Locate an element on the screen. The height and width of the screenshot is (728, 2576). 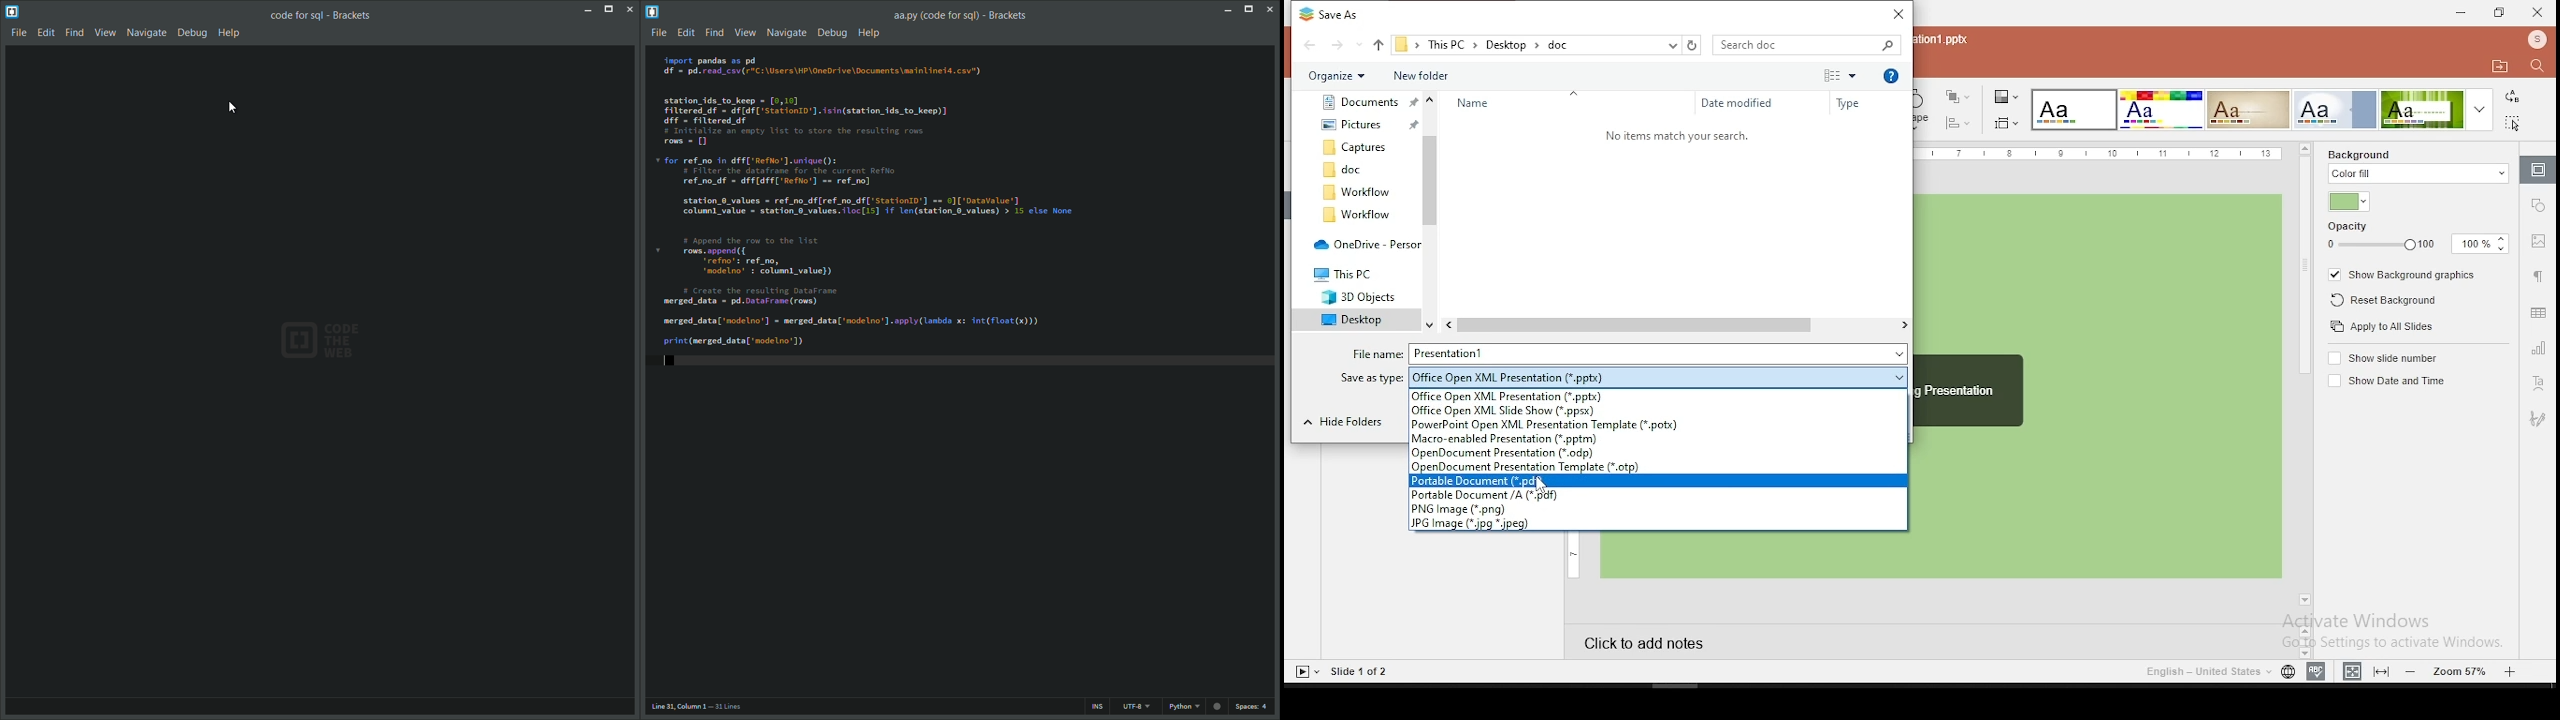
saving path is located at coordinates (1527, 44).